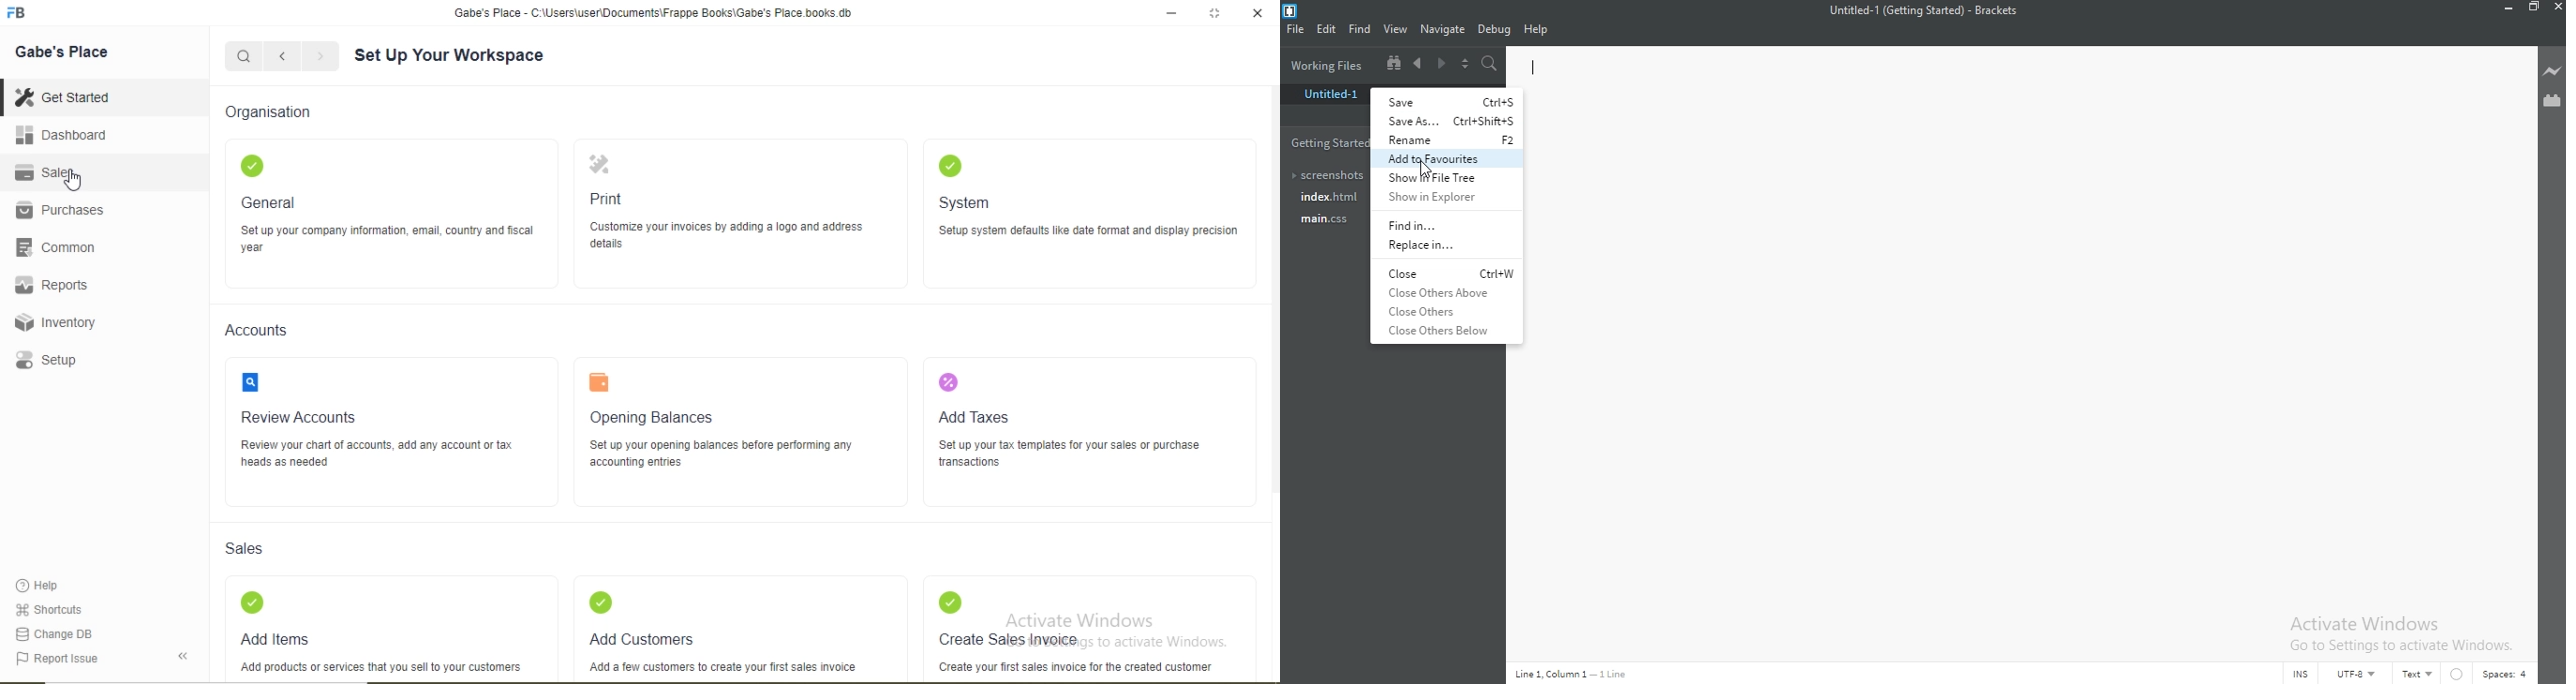 This screenshot has height=700, width=2576. What do you see at coordinates (608, 165) in the screenshot?
I see `logo` at bounding box center [608, 165].